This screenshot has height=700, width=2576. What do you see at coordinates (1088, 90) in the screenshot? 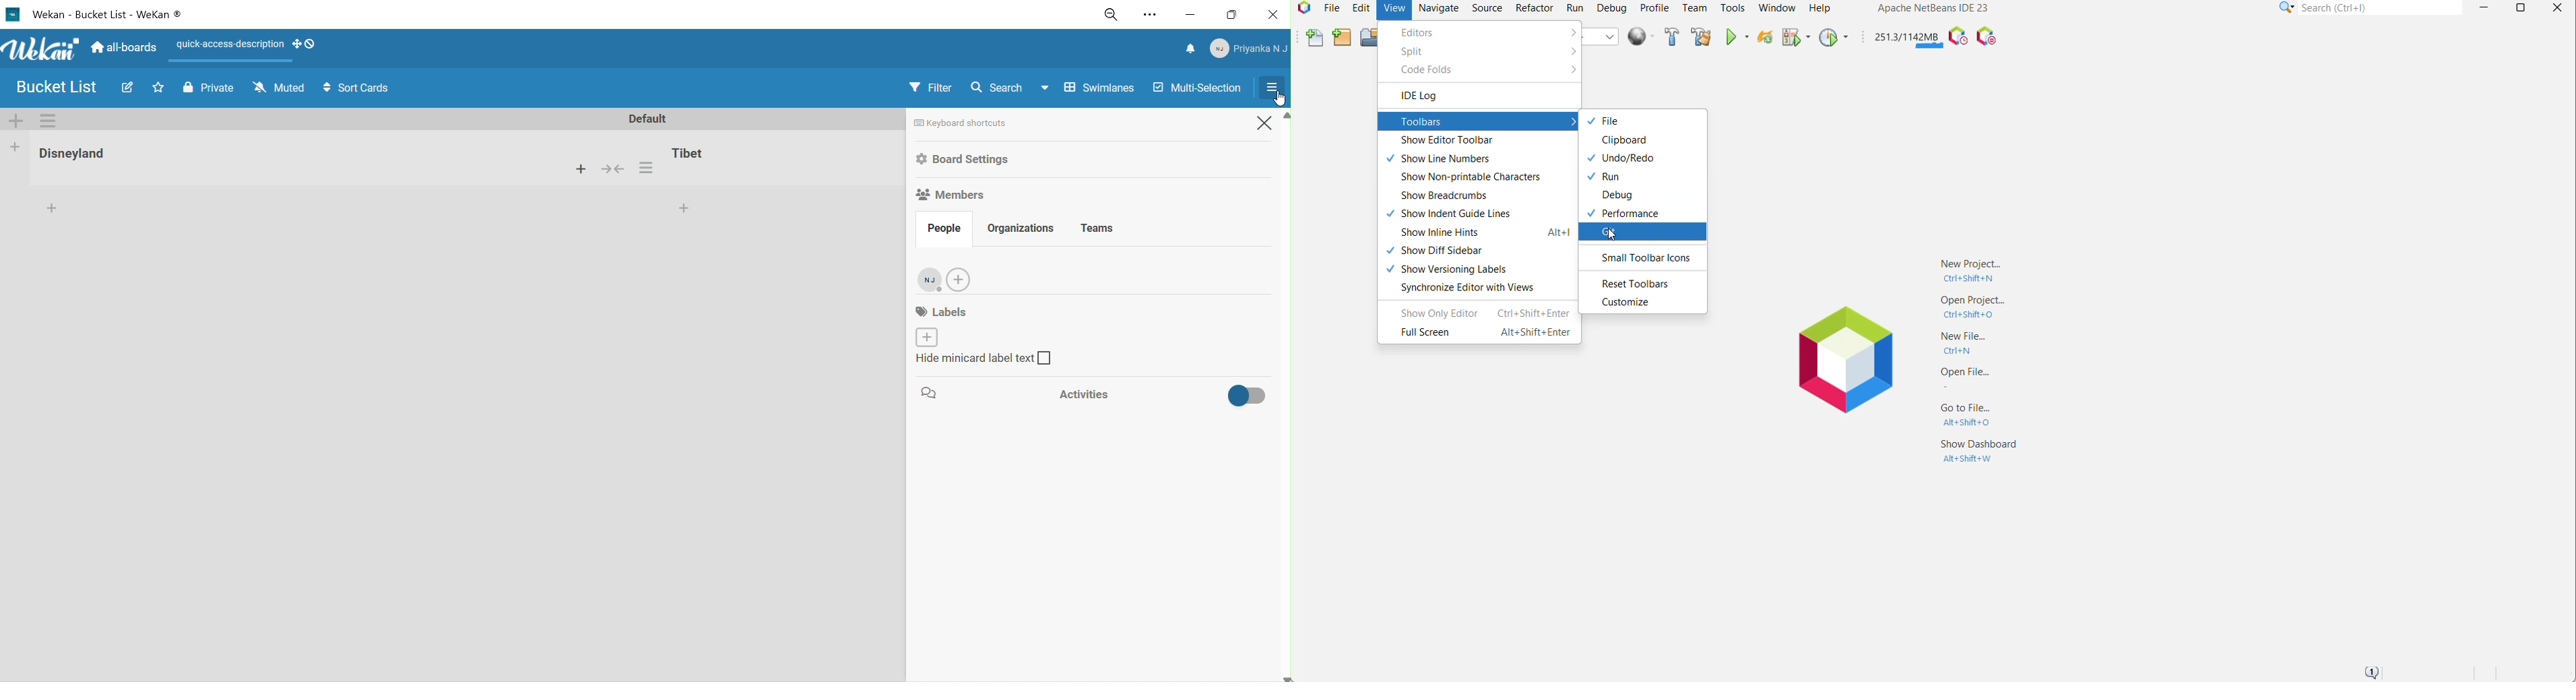
I see `swimlanes` at bounding box center [1088, 90].